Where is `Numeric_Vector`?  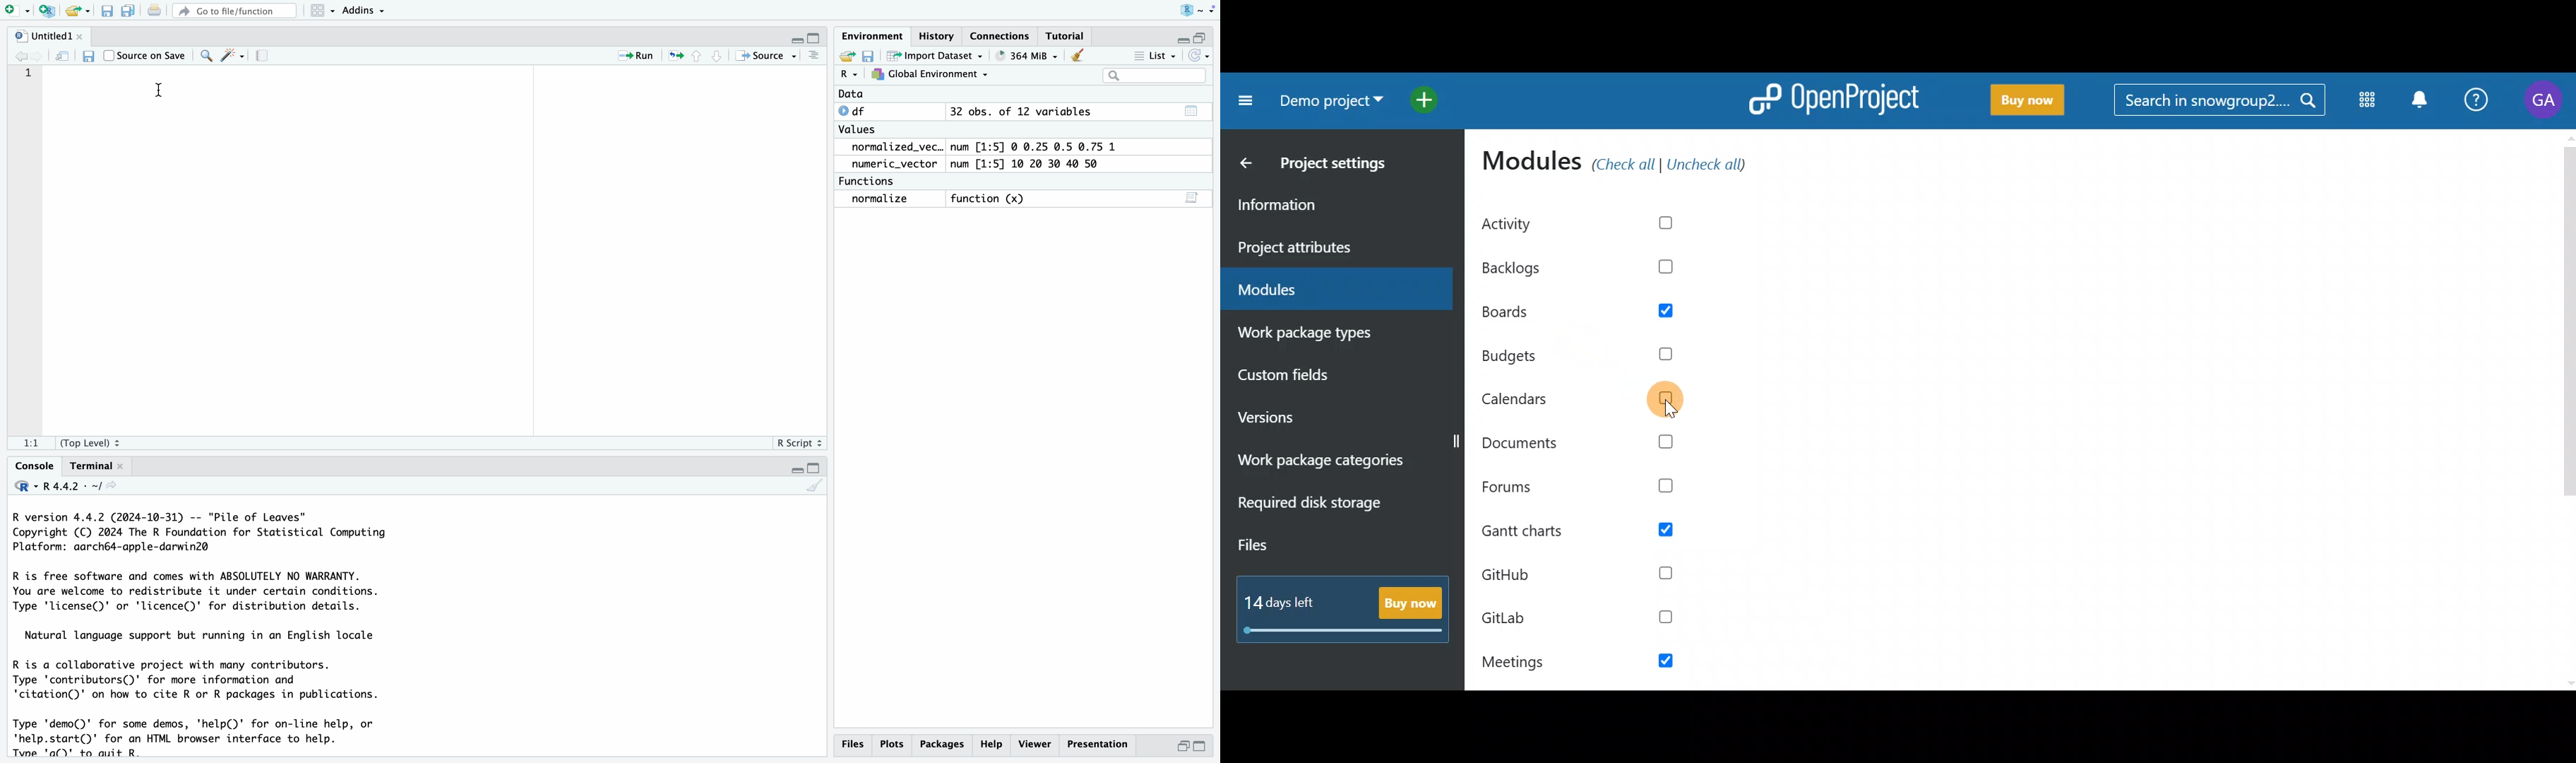 Numeric_Vector is located at coordinates (890, 164).